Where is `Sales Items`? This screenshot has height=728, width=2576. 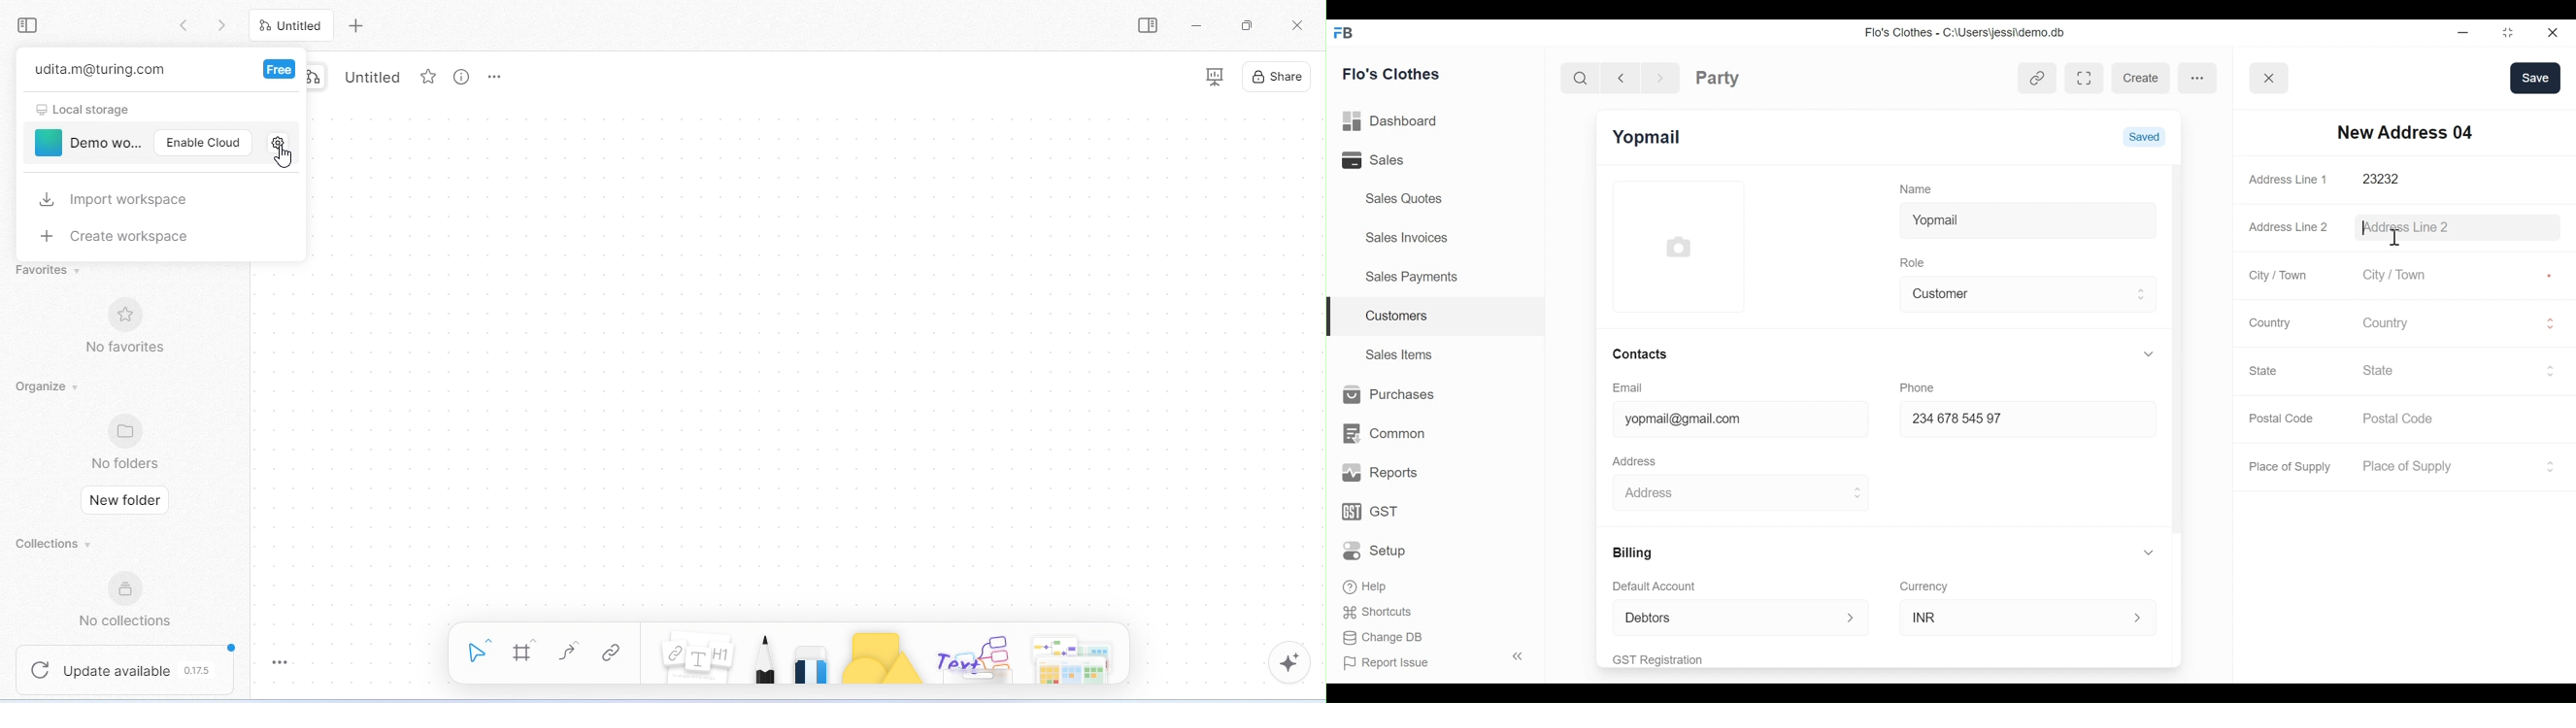 Sales Items is located at coordinates (1401, 353).